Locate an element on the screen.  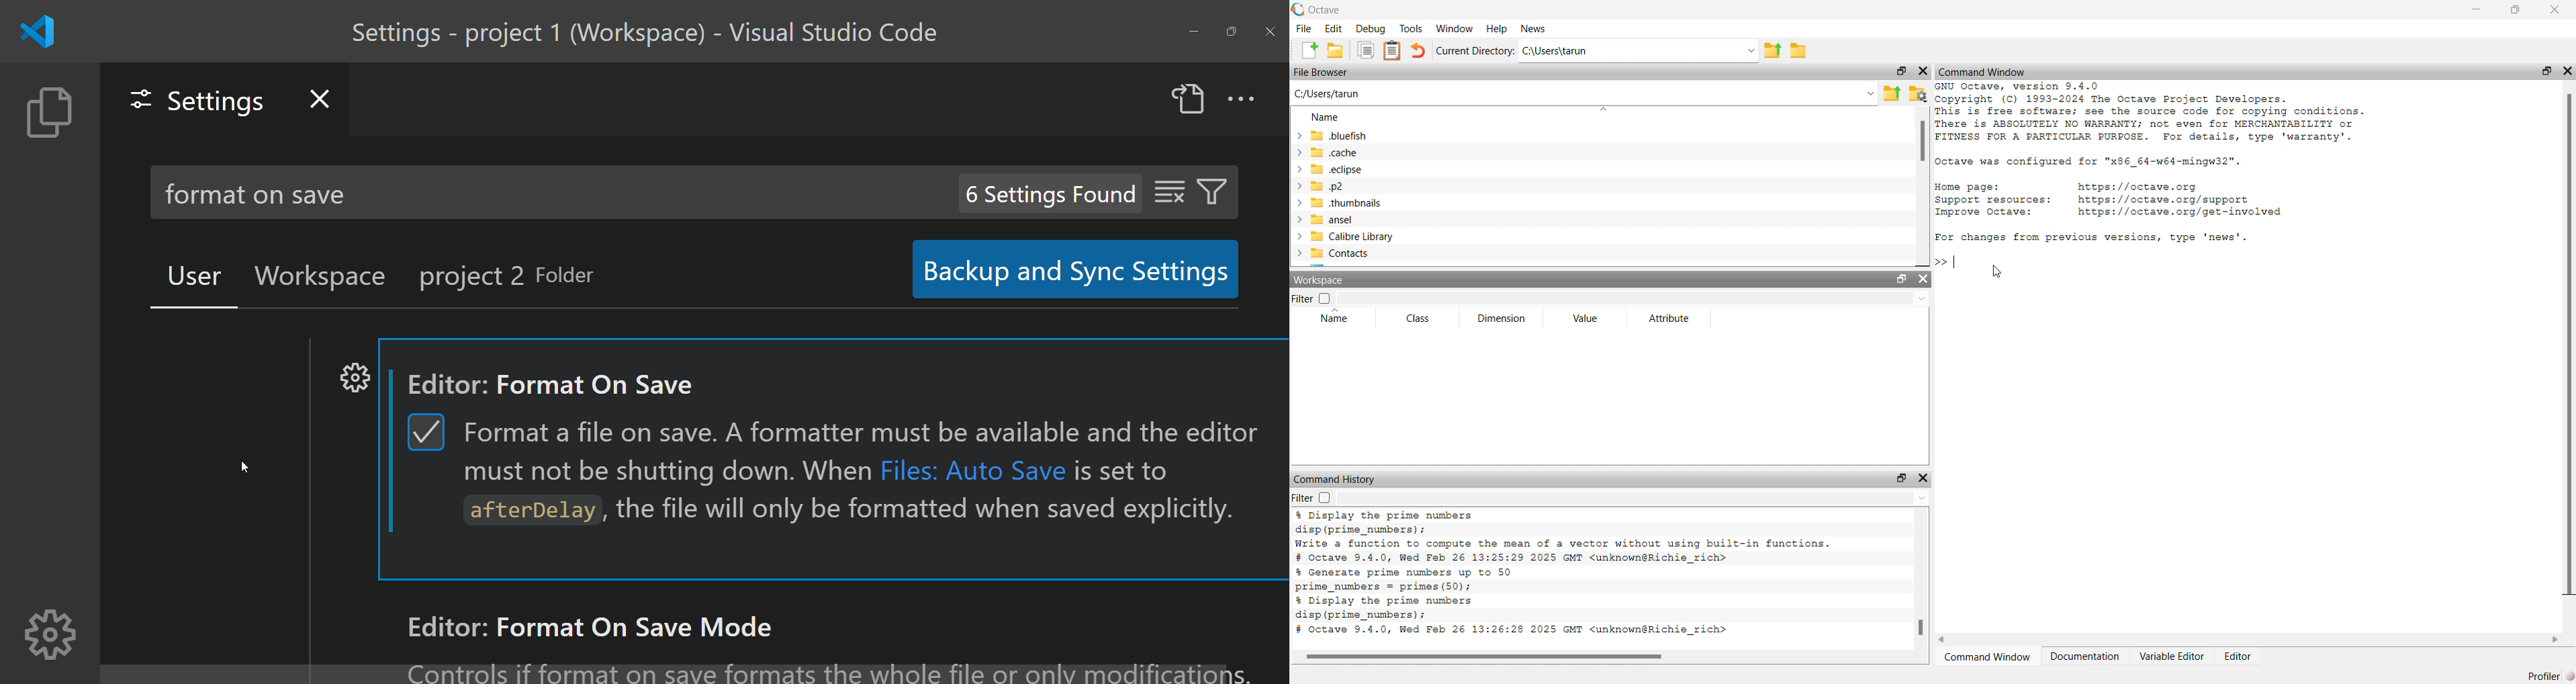
.cache is located at coordinates (1334, 153).